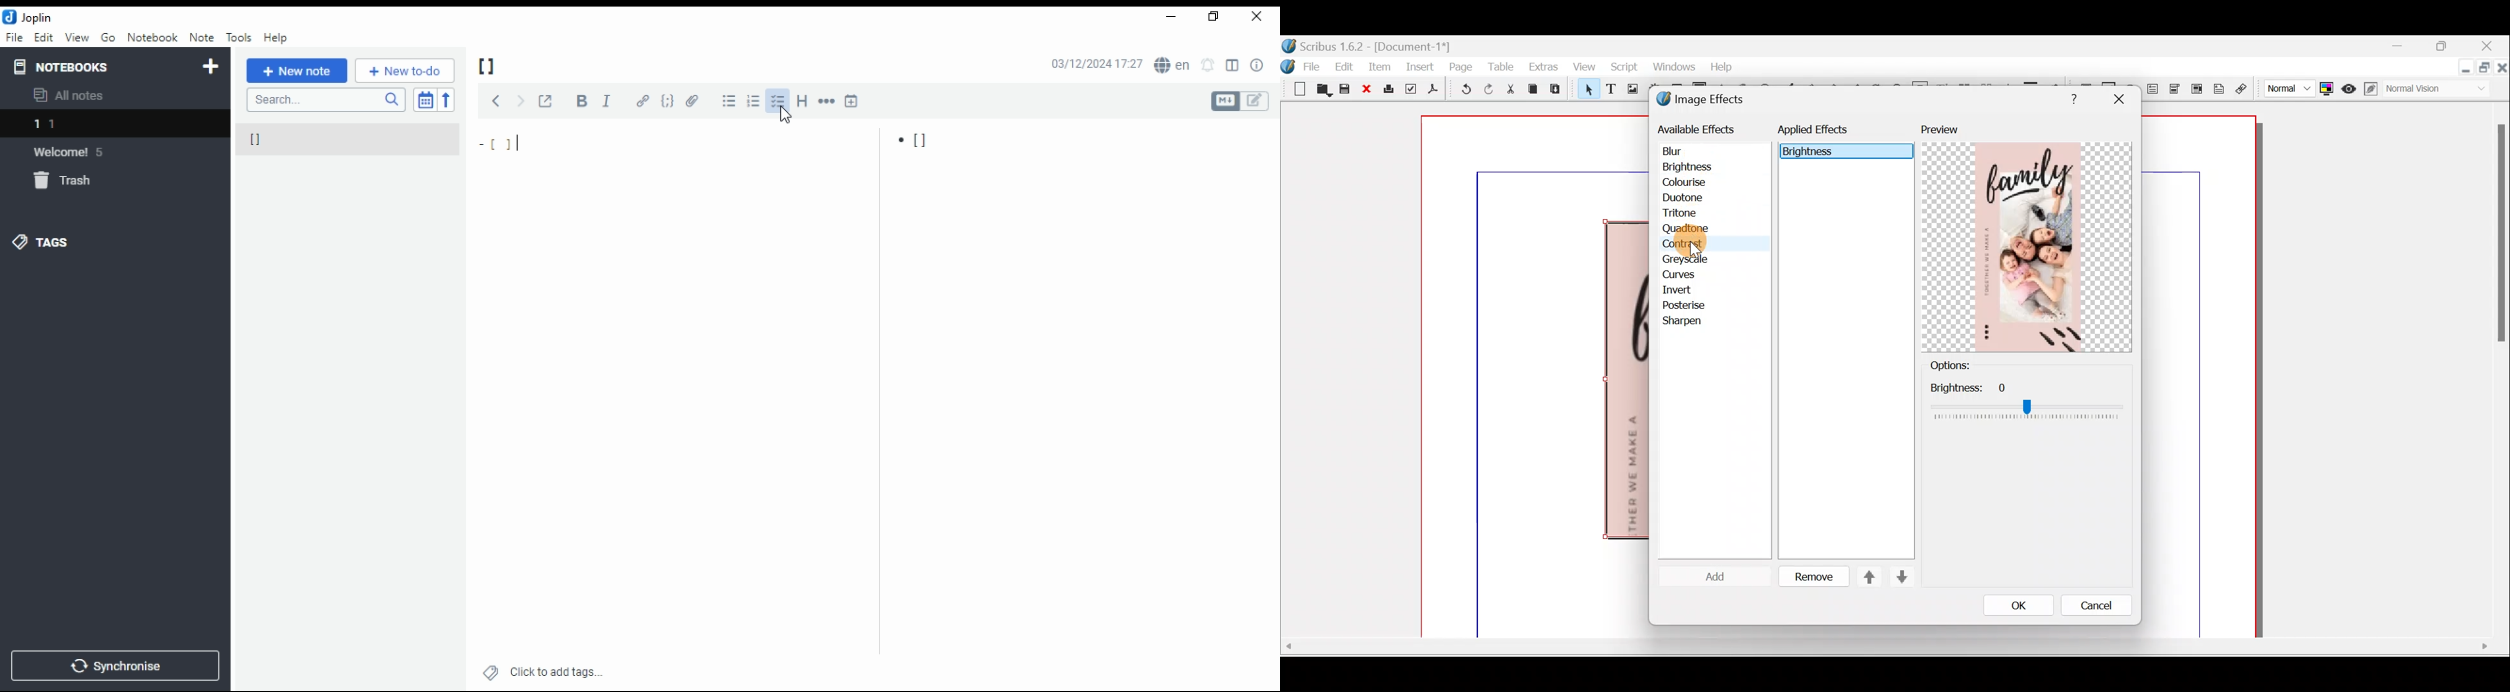 The height and width of the screenshot is (700, 2520). Describe the element at coordinates (108, 36) in the screenshot. I see `Go` at that location.